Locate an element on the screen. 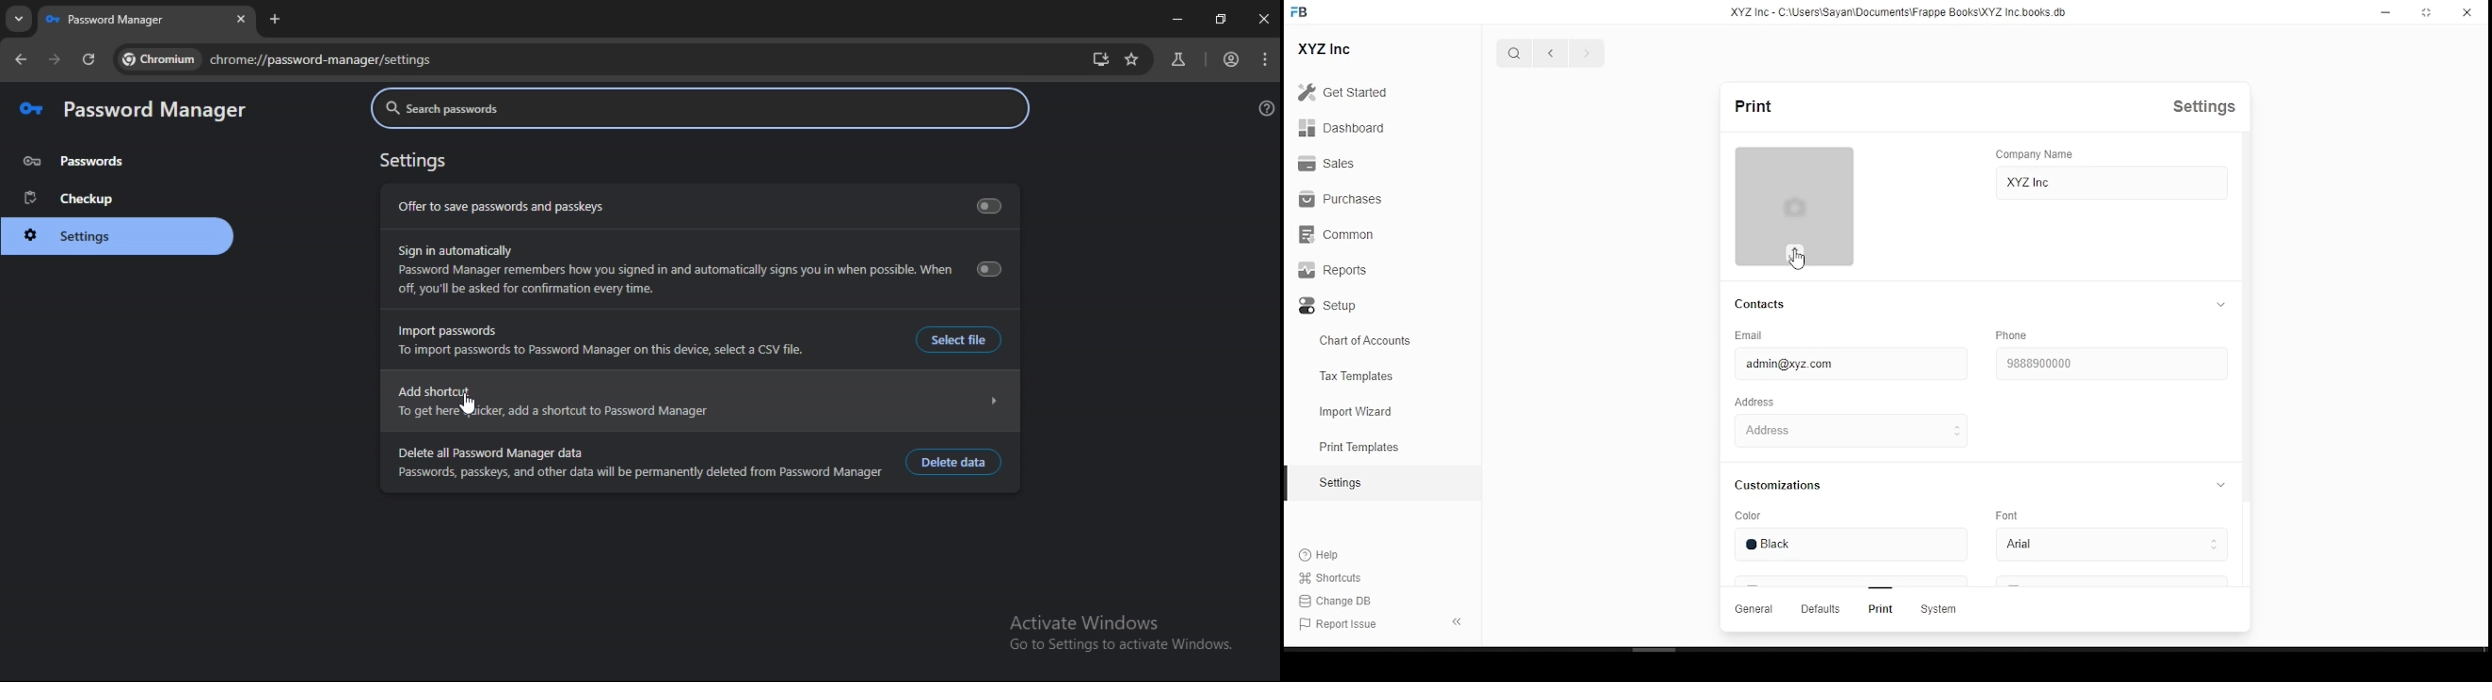  cursor is located at coordinates (468, 405).